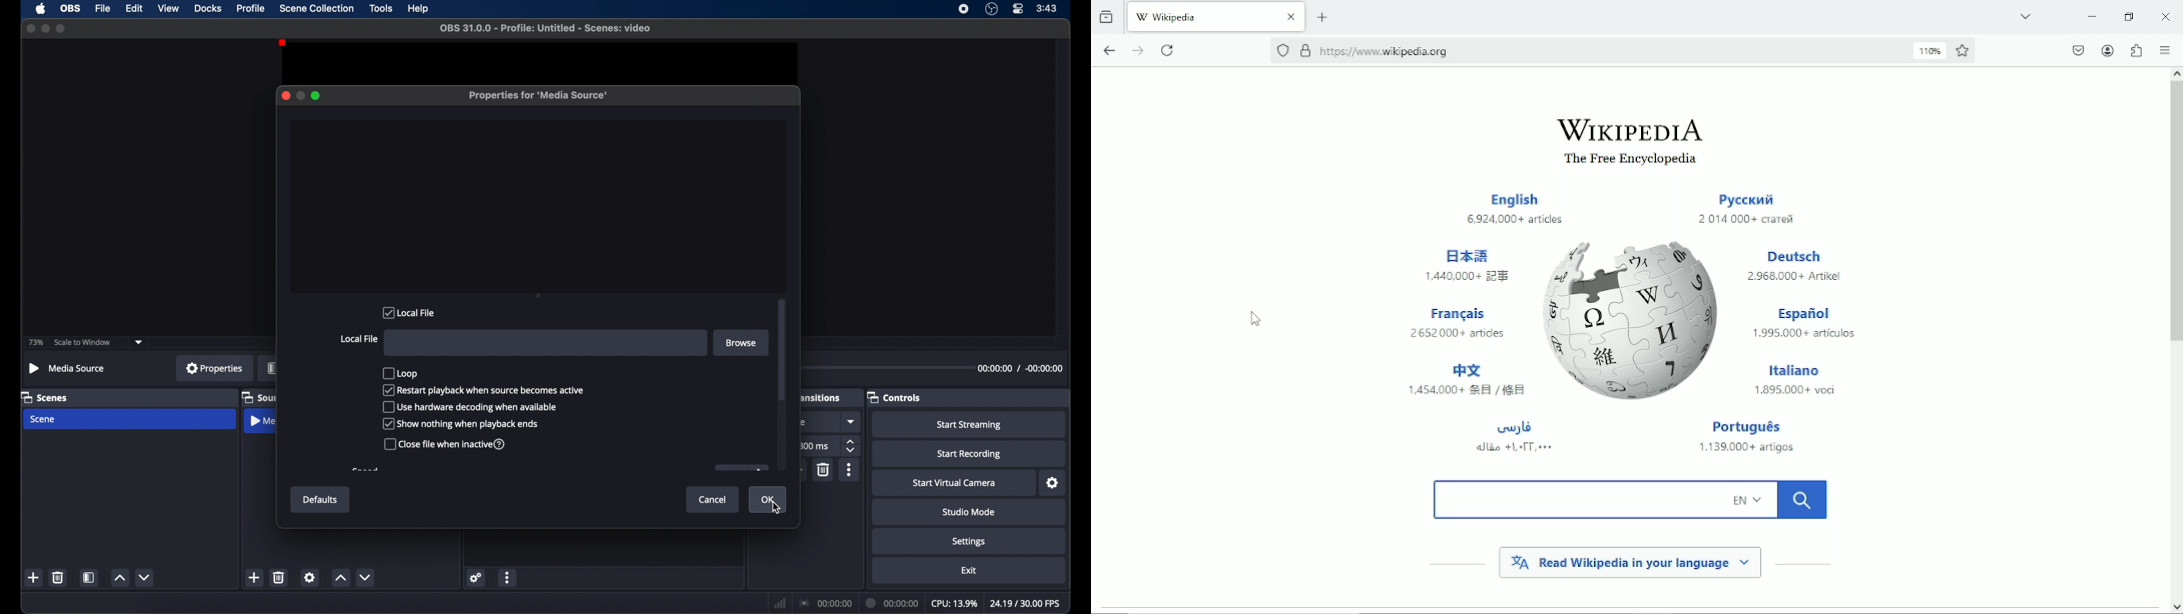  What do you see at coordinates (540, 96) in the screenshot?
I see `properties for media source` at bounding box center [540, 96].